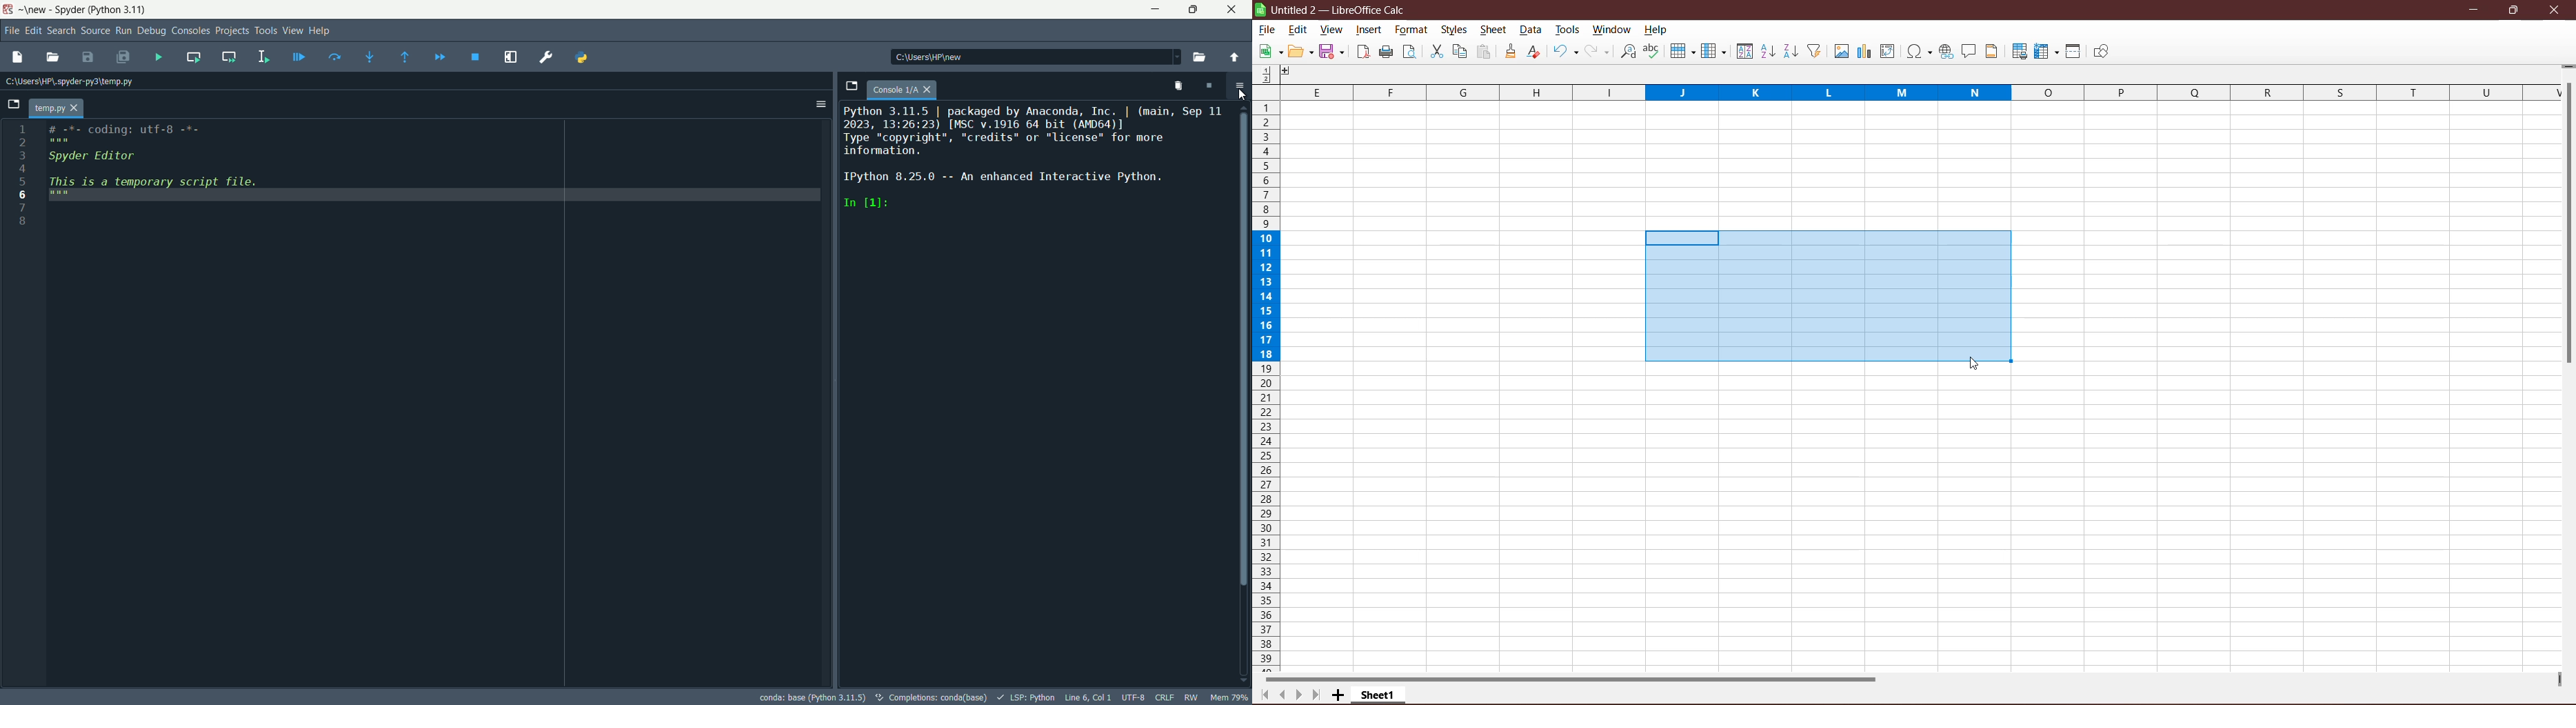 The height and width of the screenshot is (728, 2576). Describe the element at coordinates (1265, 386) in the screenshot. I see `Rows` at that location.